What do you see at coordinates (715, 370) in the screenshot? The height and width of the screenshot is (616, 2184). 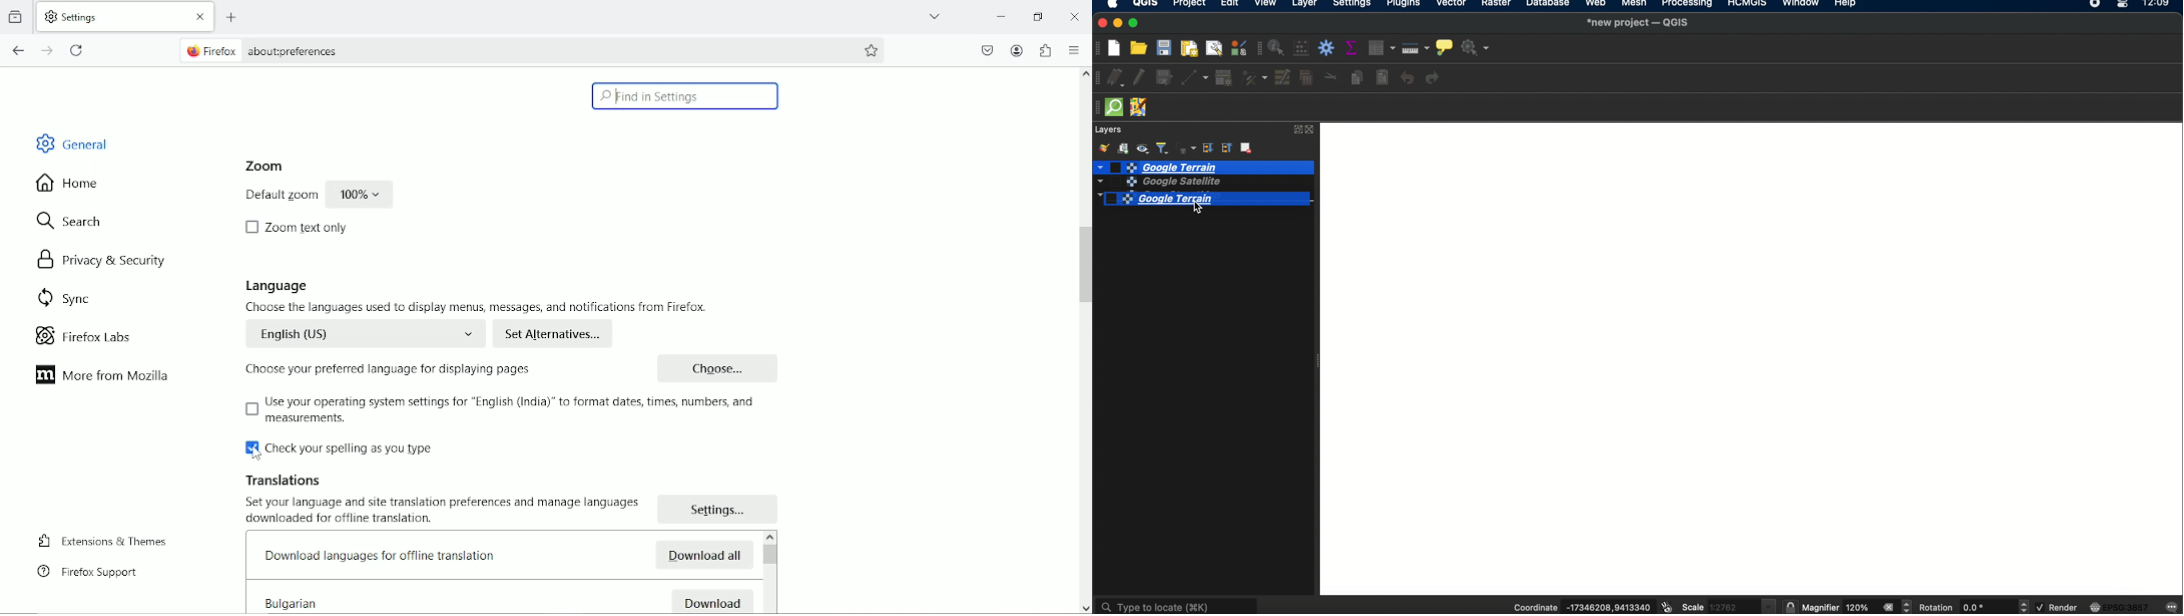 I see `Choose` at bounding box center [715, 370].